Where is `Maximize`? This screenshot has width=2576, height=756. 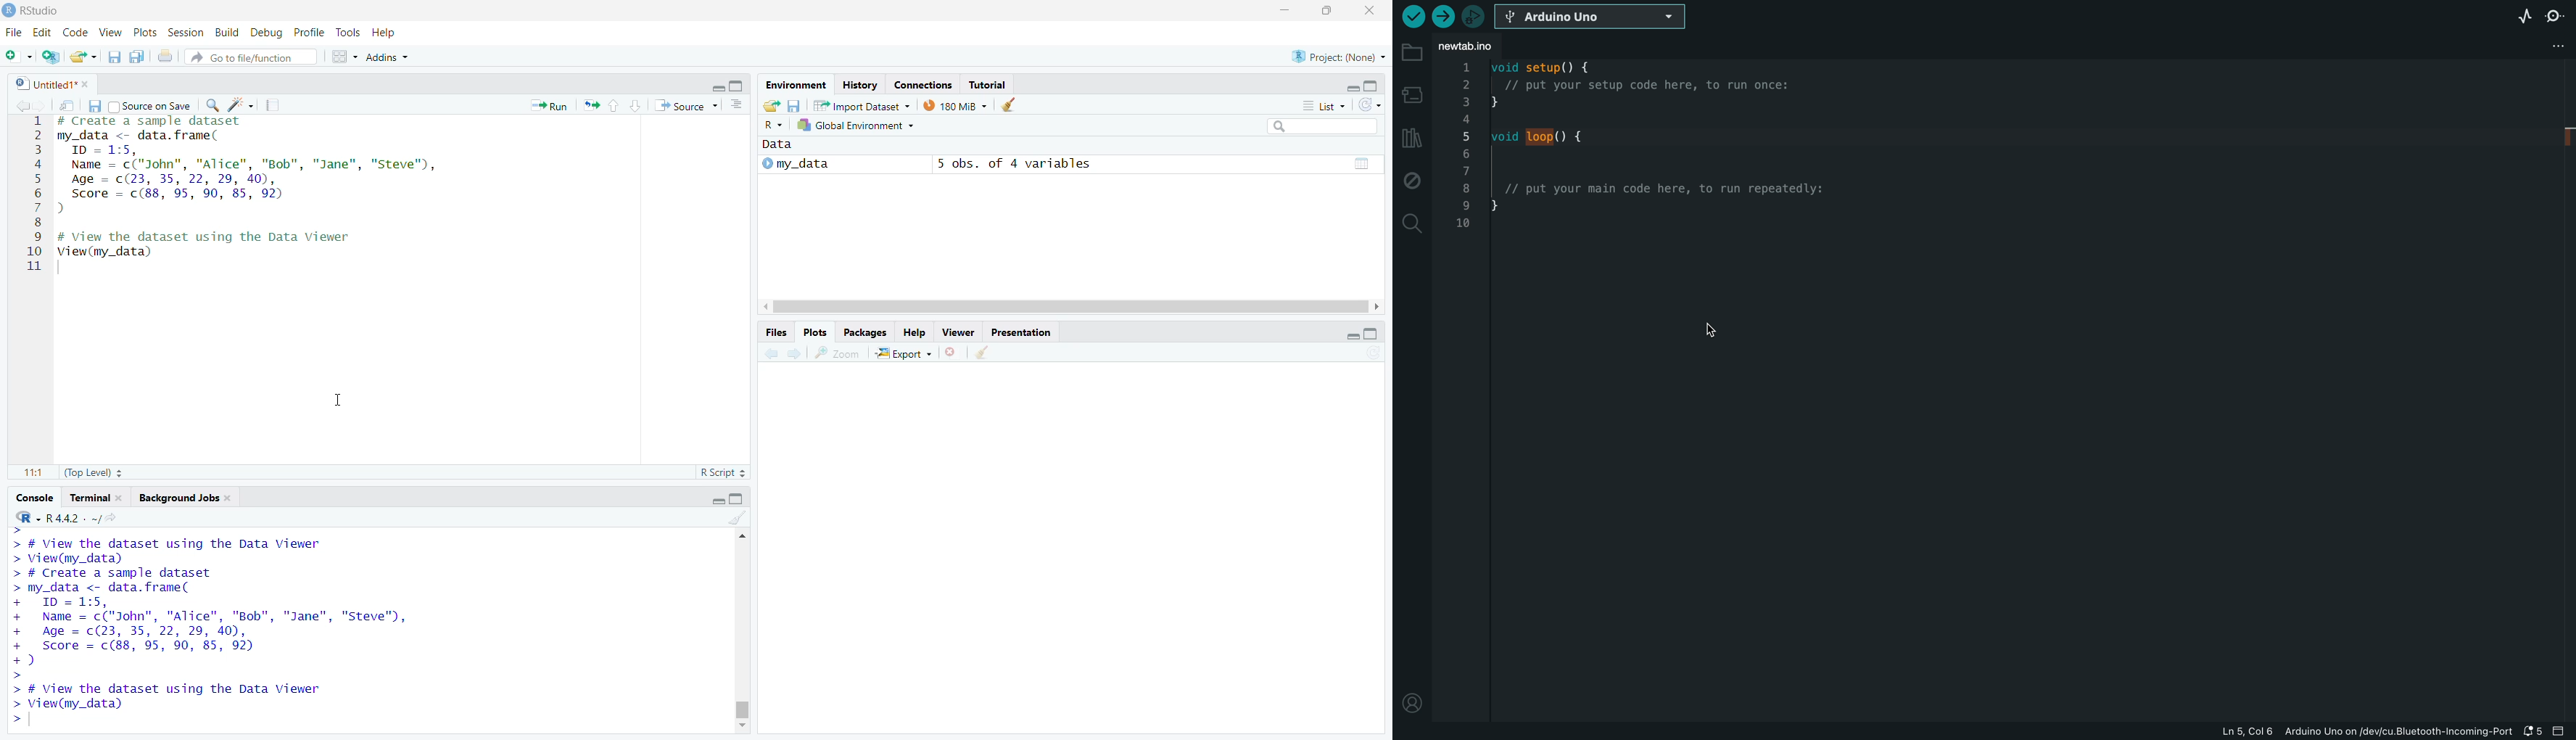 Maximize is located at coordinates (736, 499).